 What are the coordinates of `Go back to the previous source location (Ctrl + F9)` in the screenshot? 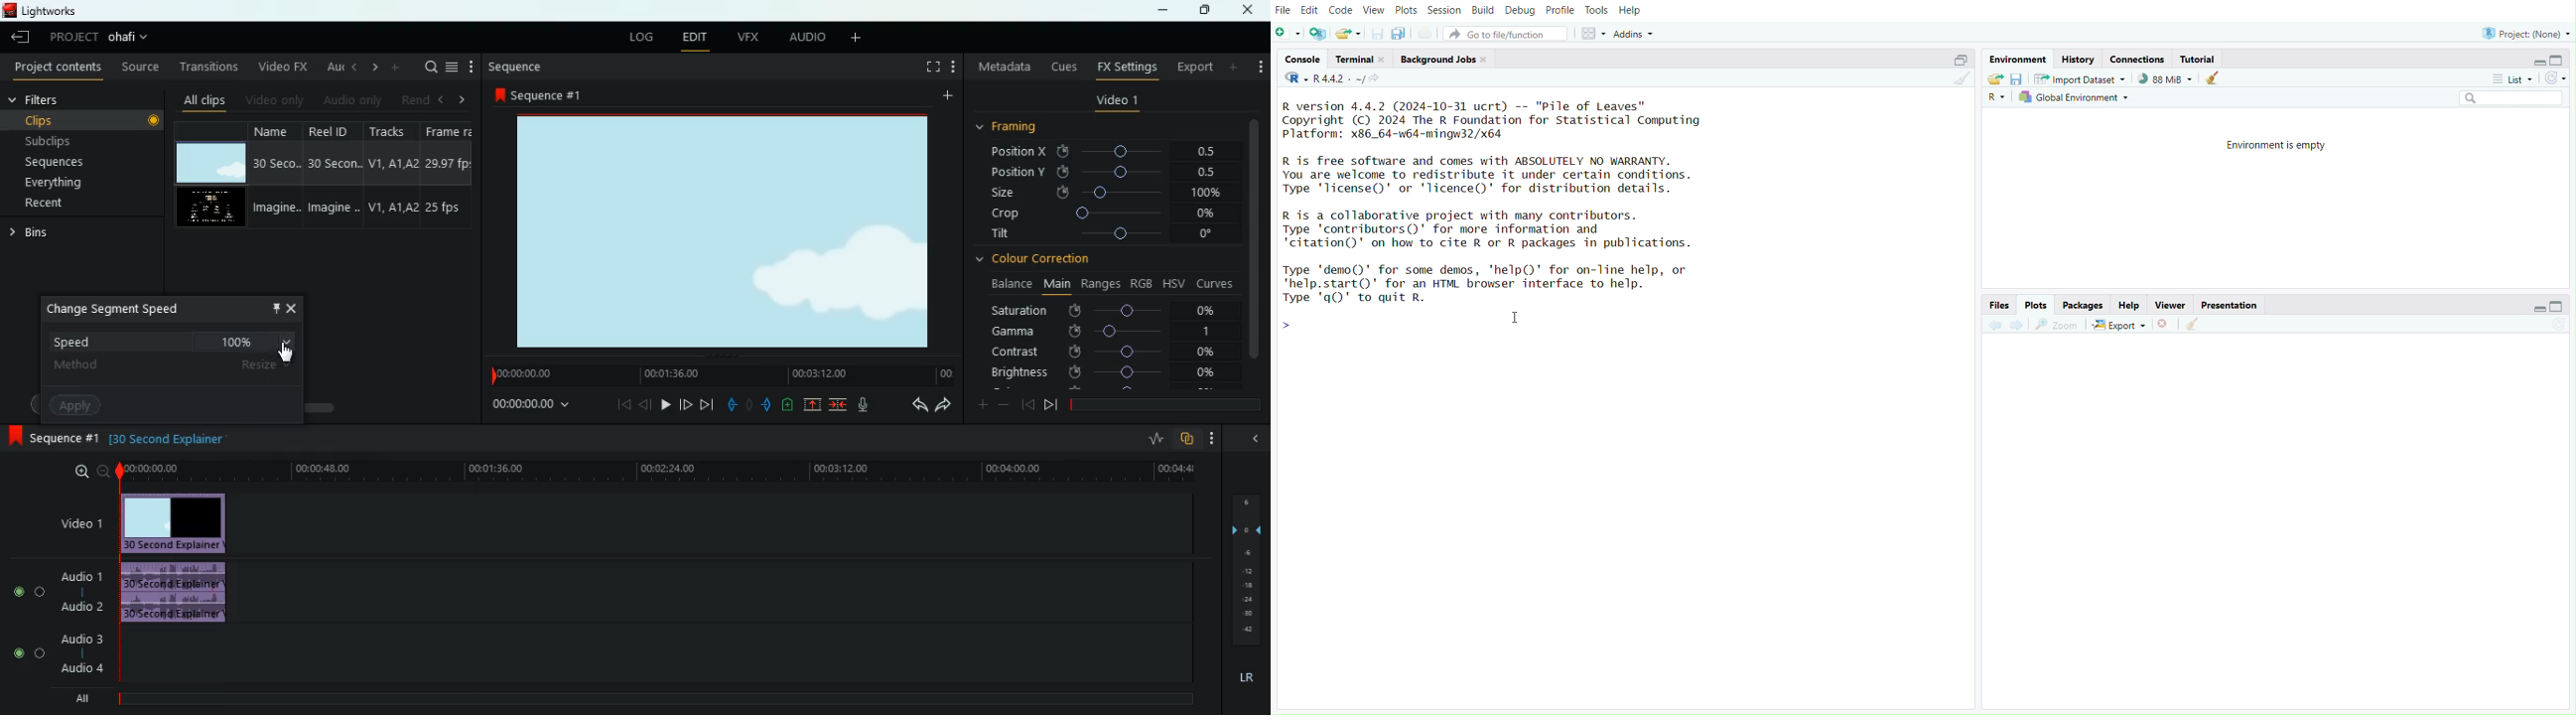 It's located at (1996, 324).